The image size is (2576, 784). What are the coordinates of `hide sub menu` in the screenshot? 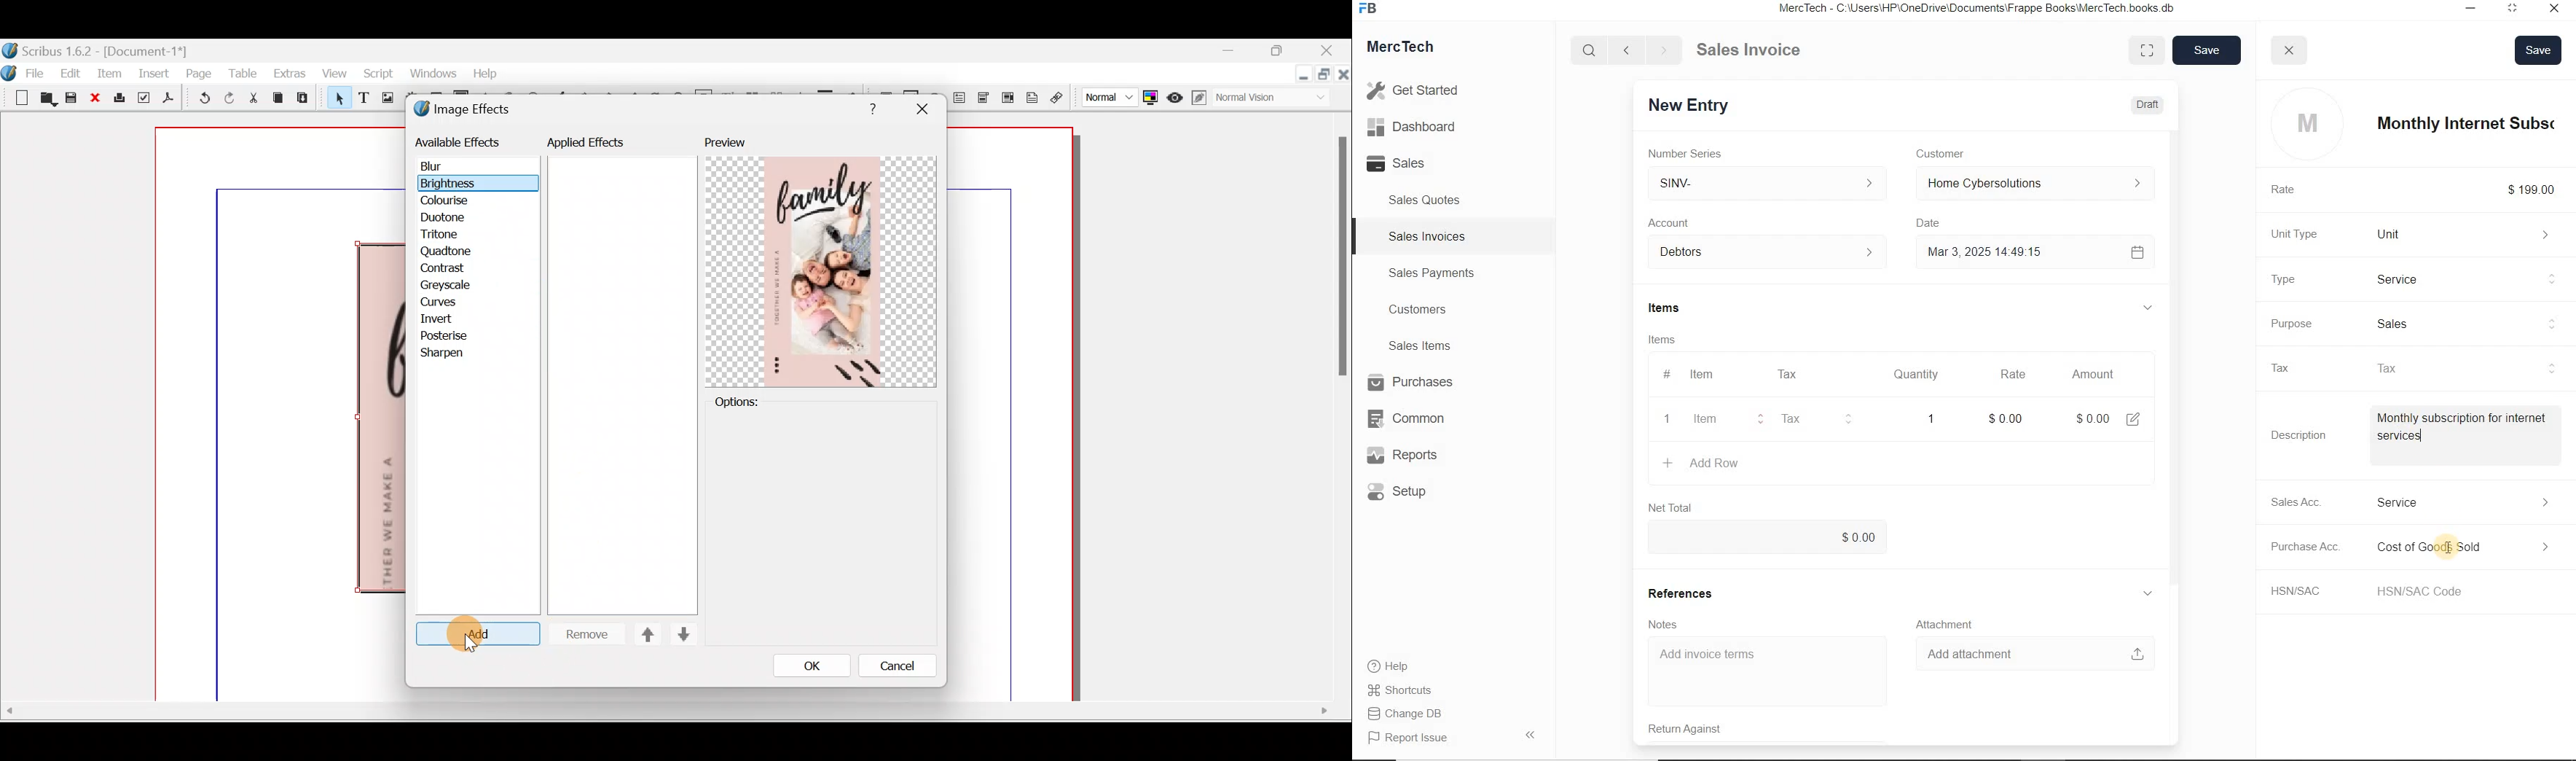 It's located at (2148, 593).